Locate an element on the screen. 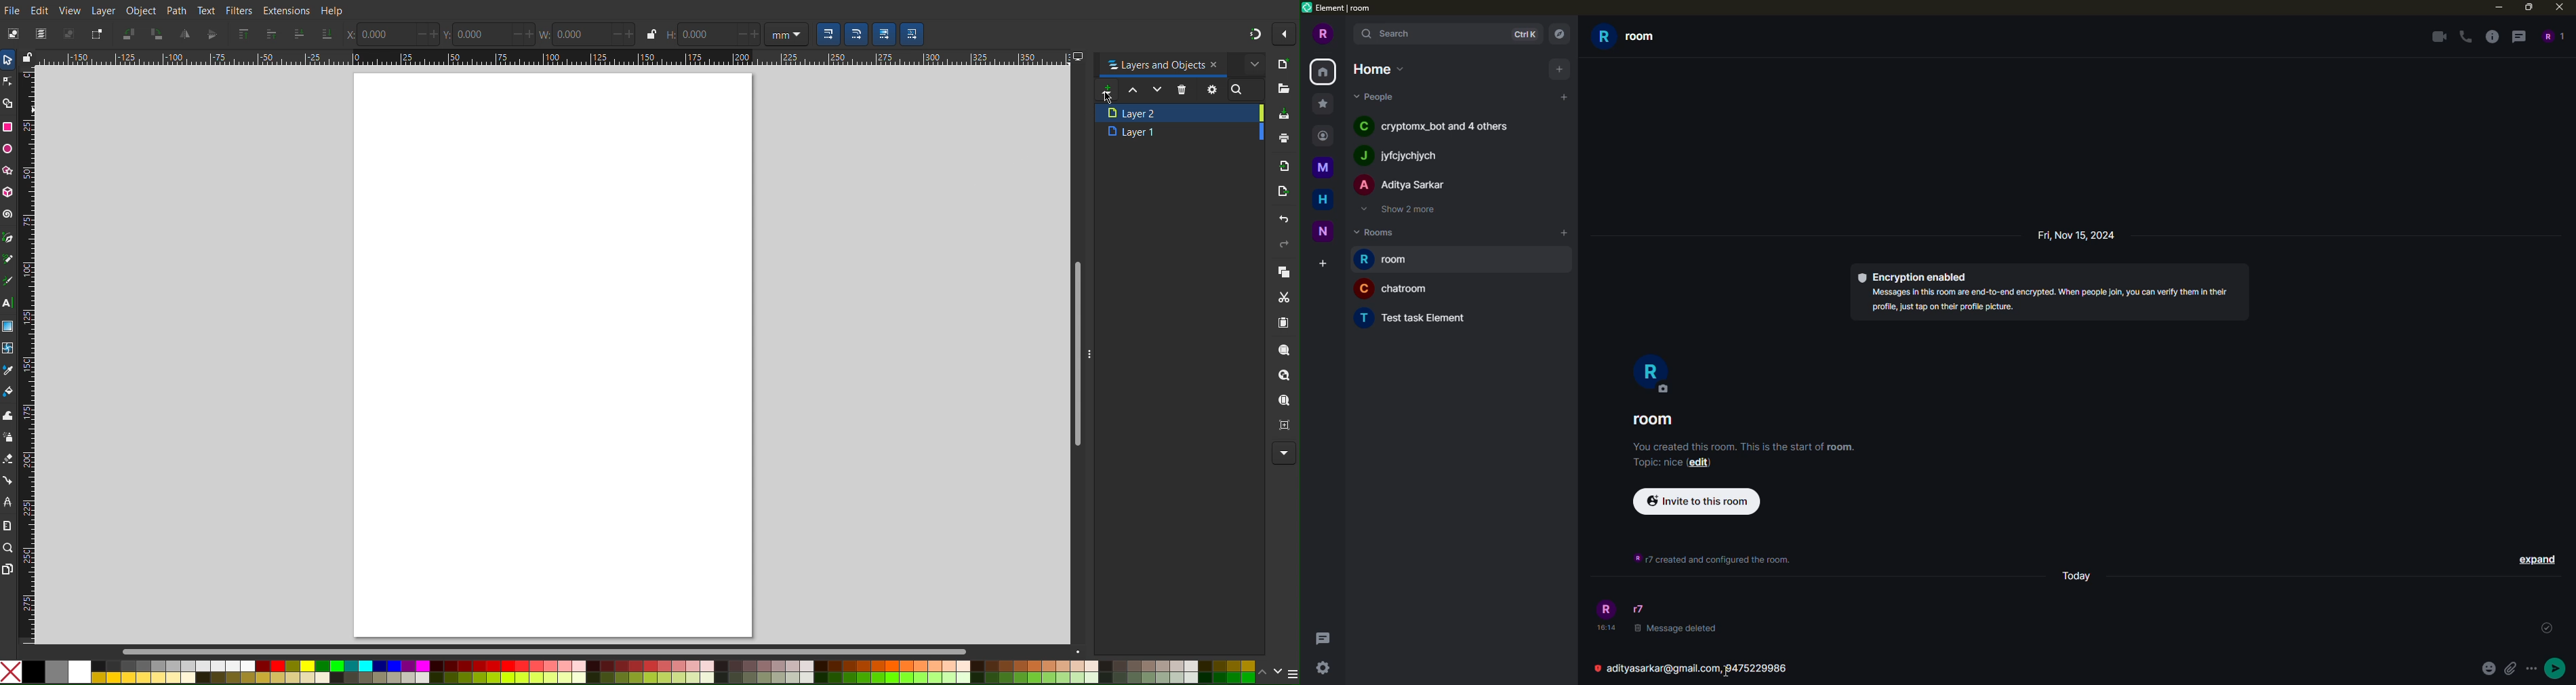  Send selection one layer down is located at coordinates (299, 34).